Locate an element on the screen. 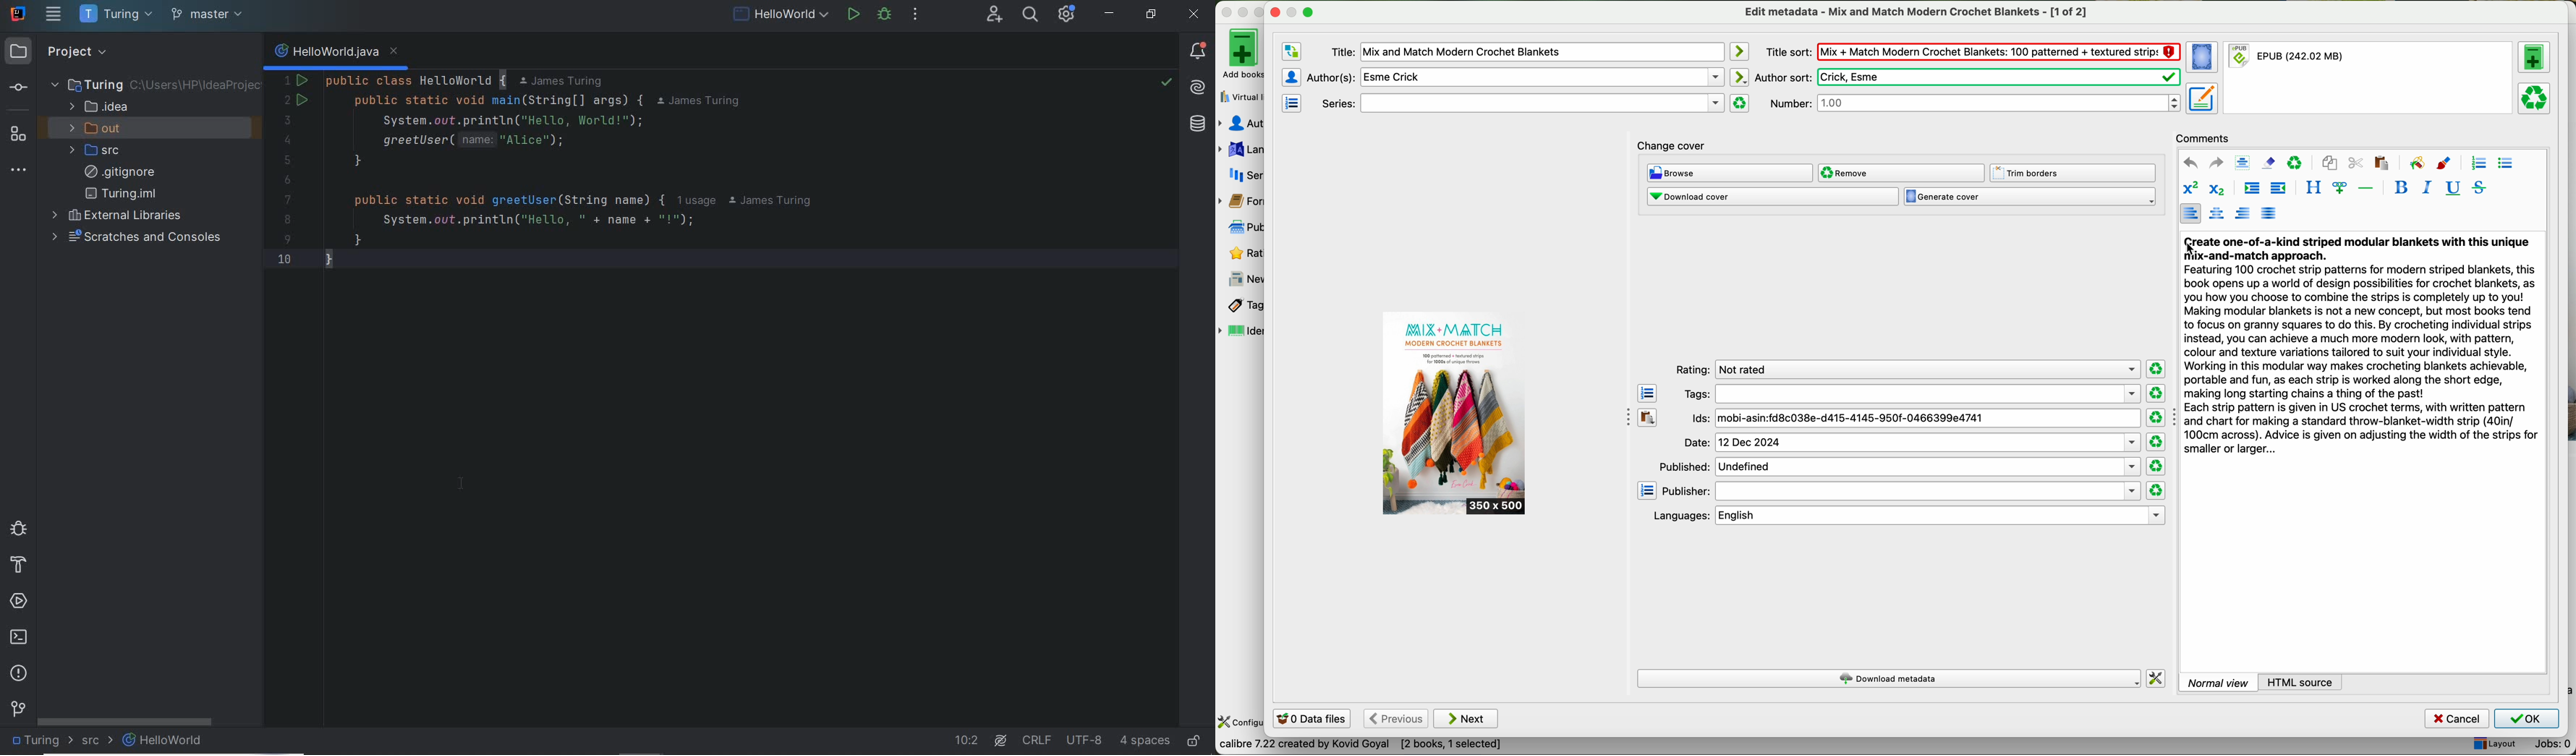  automatically create de author sort is located at coordinates (1738, 77).